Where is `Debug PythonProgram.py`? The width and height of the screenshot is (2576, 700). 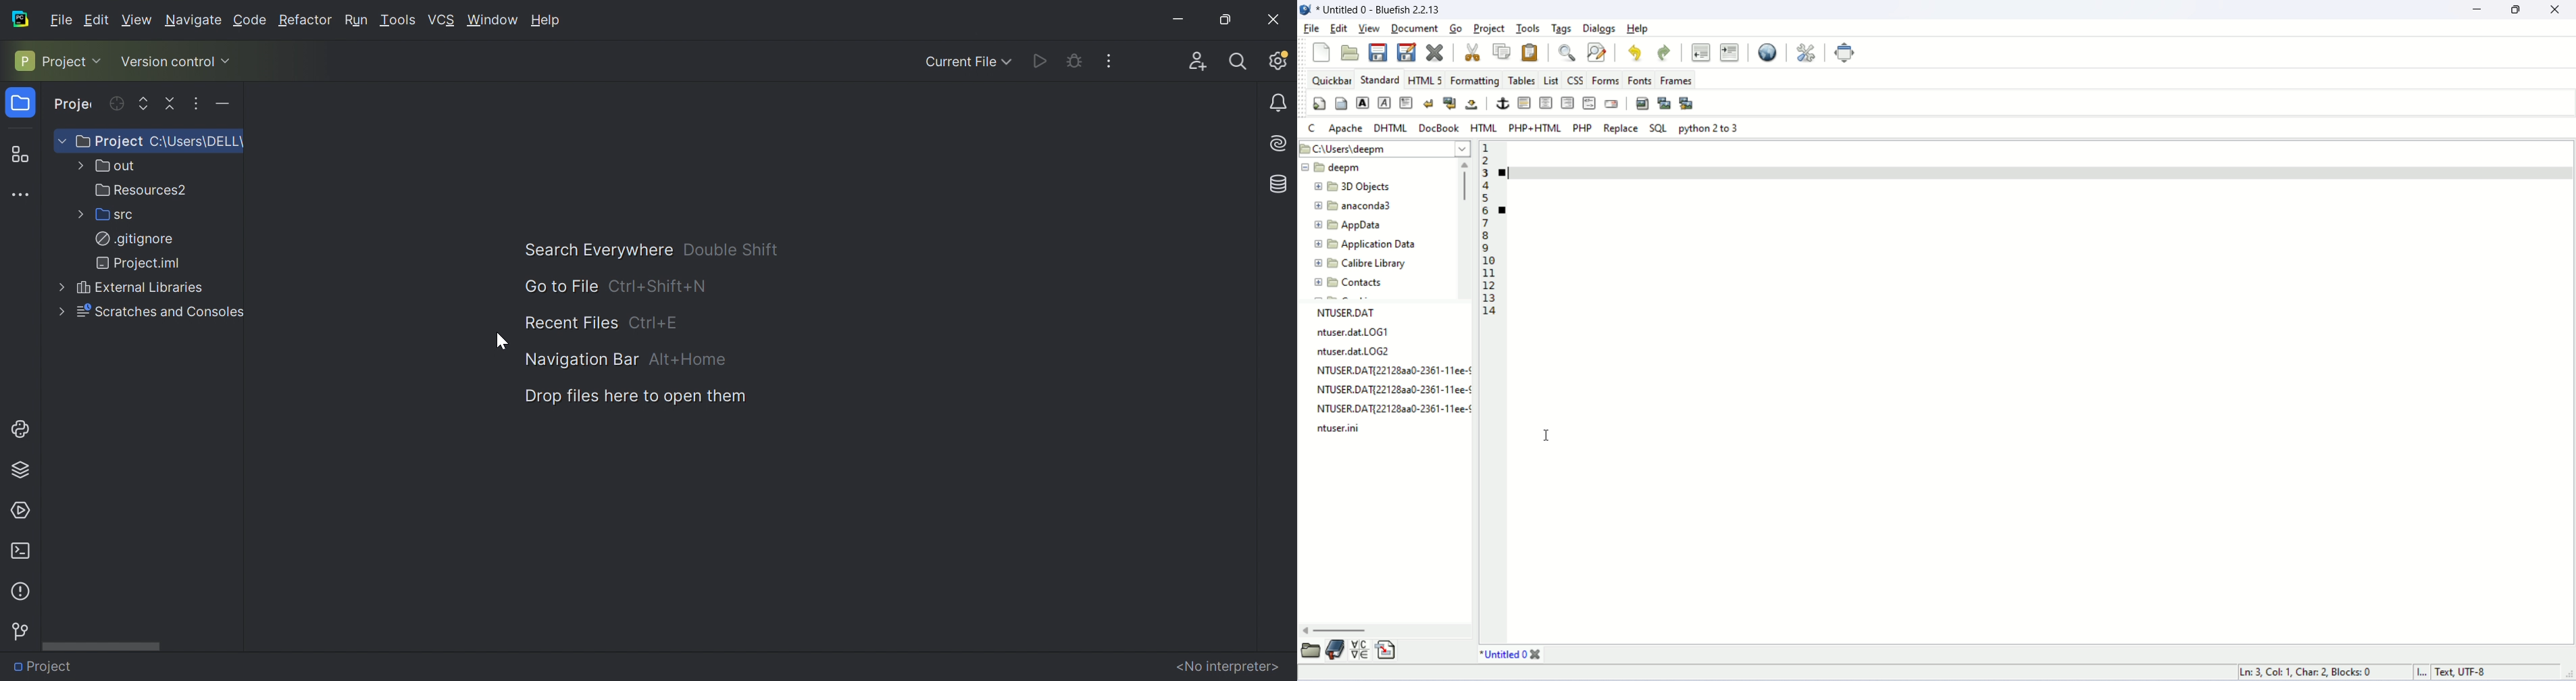 Debug PythonProgram.py is located at coordinates (1072, 59).